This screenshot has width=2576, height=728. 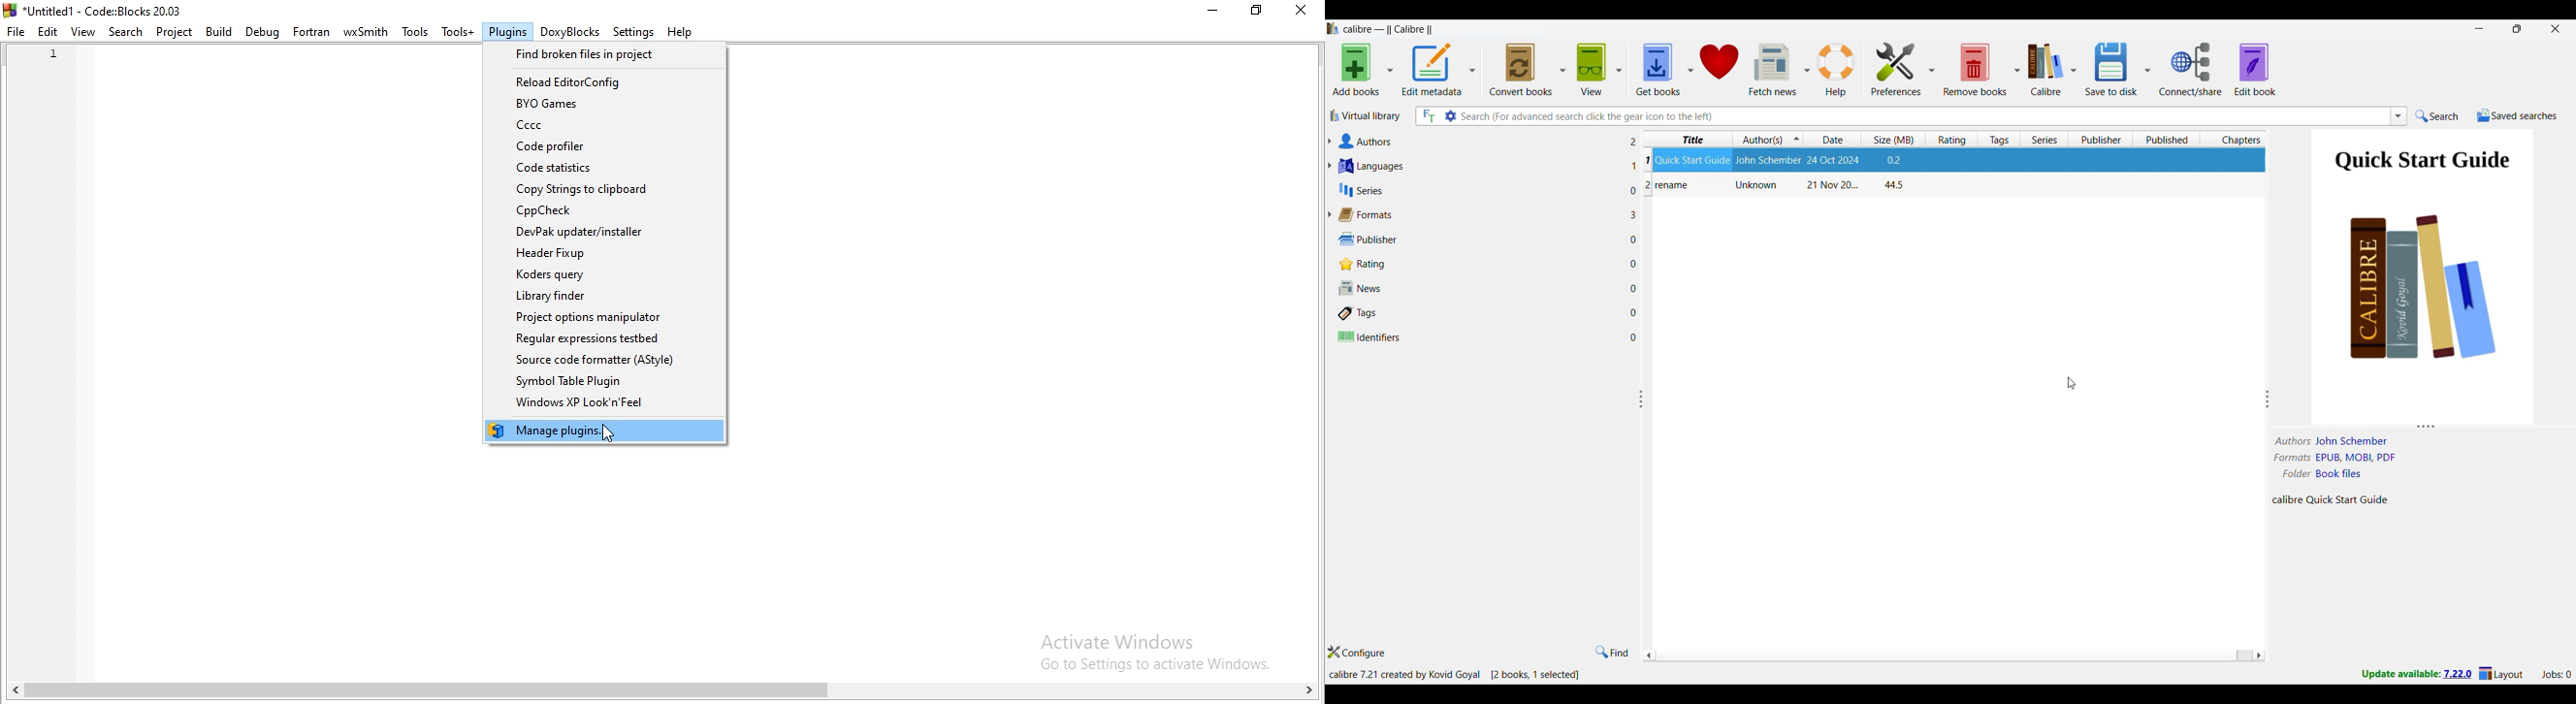 I want to click on Title, so click(x=1674, y=186).